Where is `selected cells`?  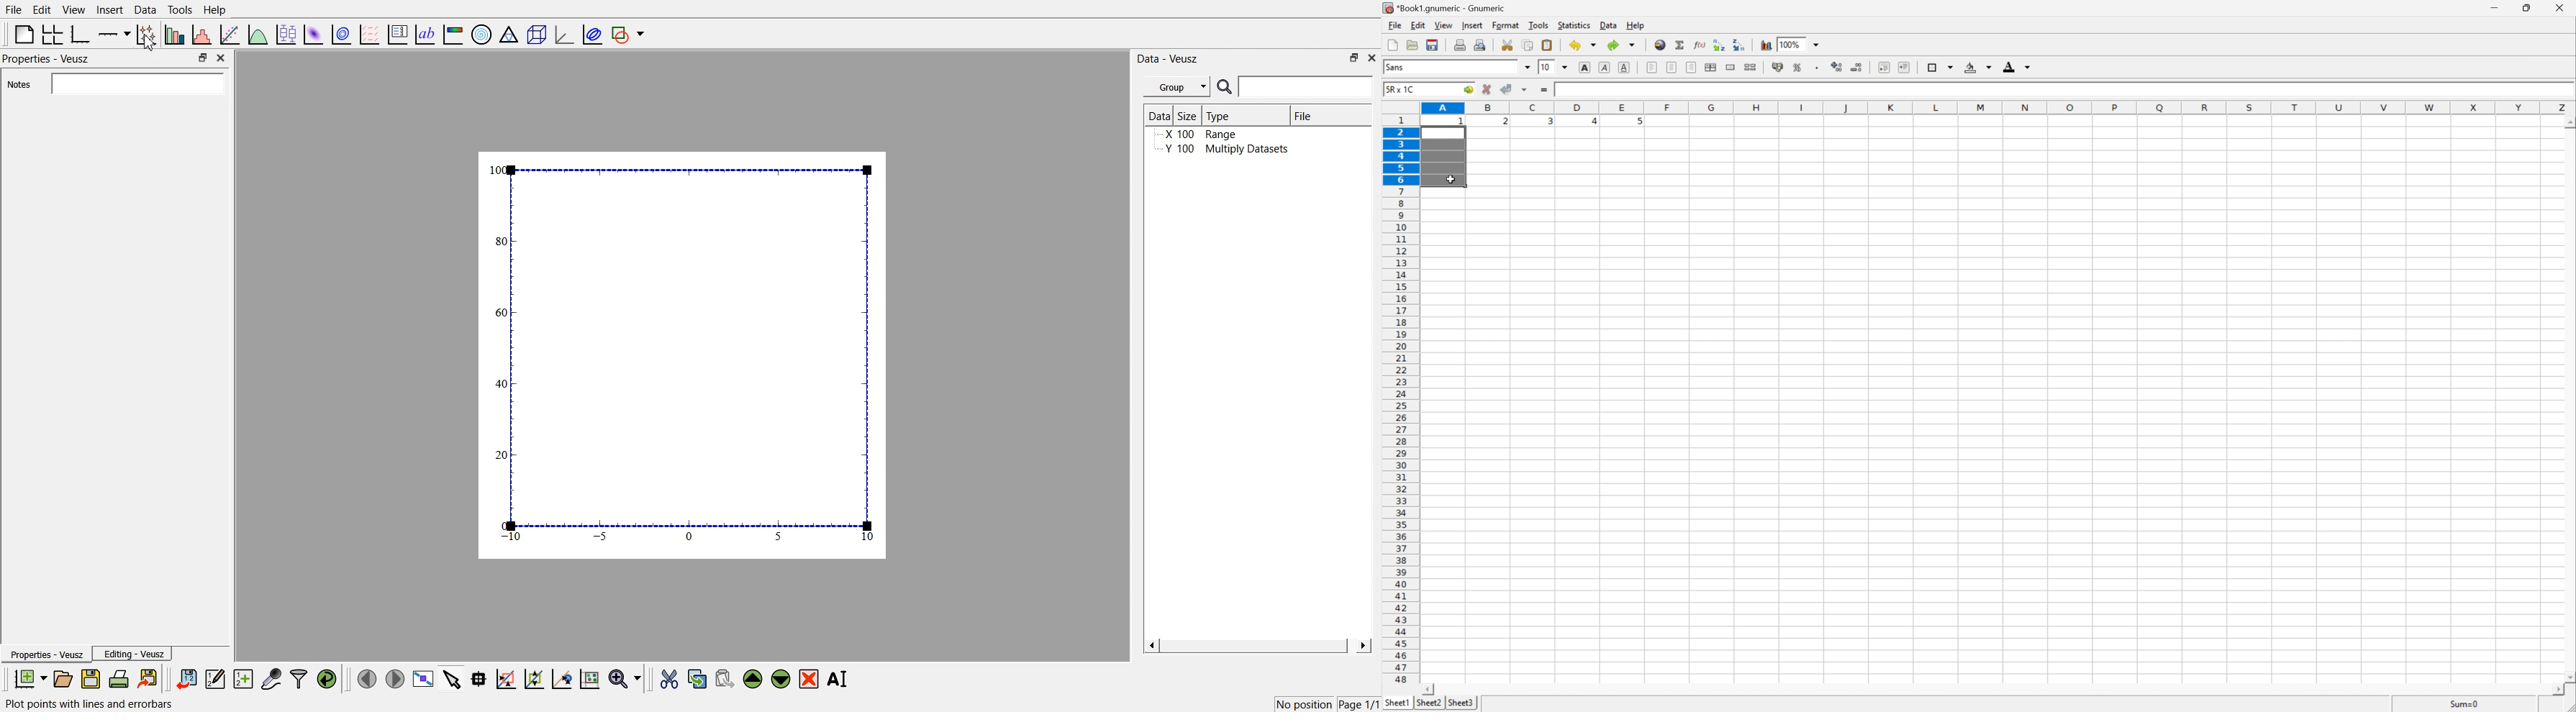
selected cells is located at coordinates (1445, 158).